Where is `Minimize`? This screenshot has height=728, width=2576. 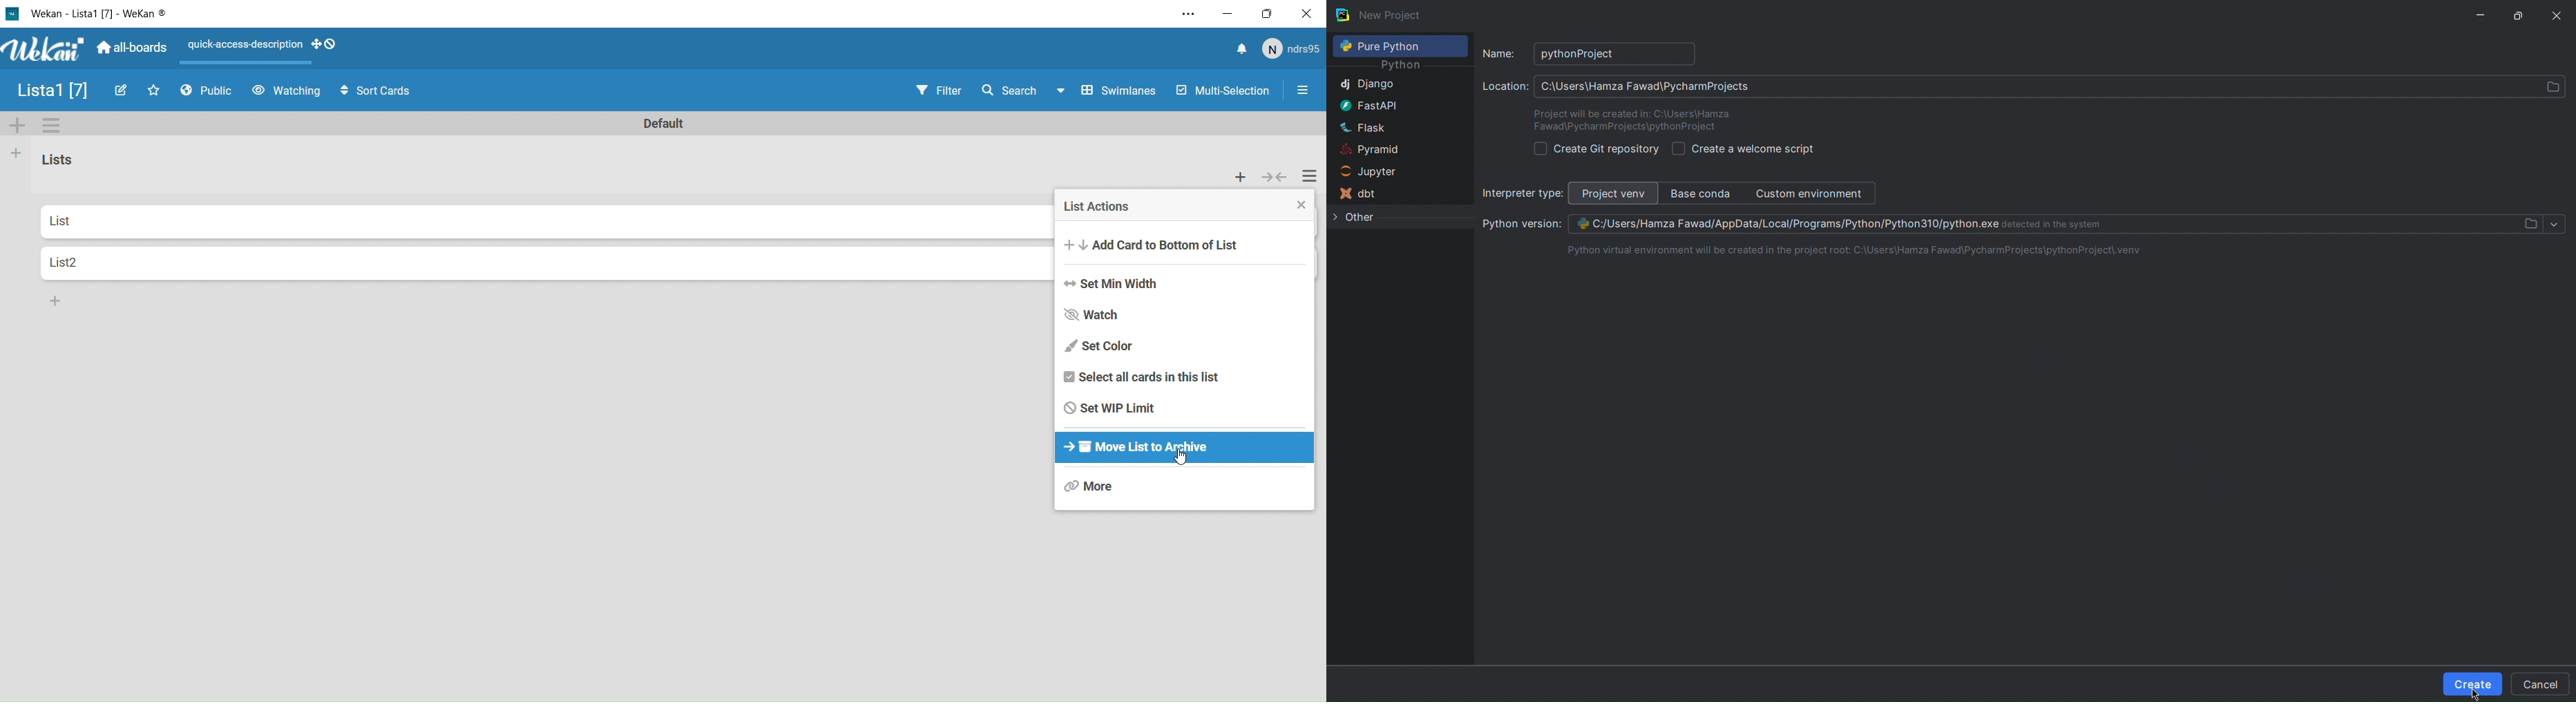
Minimize is located at coordinates (2481, 14).